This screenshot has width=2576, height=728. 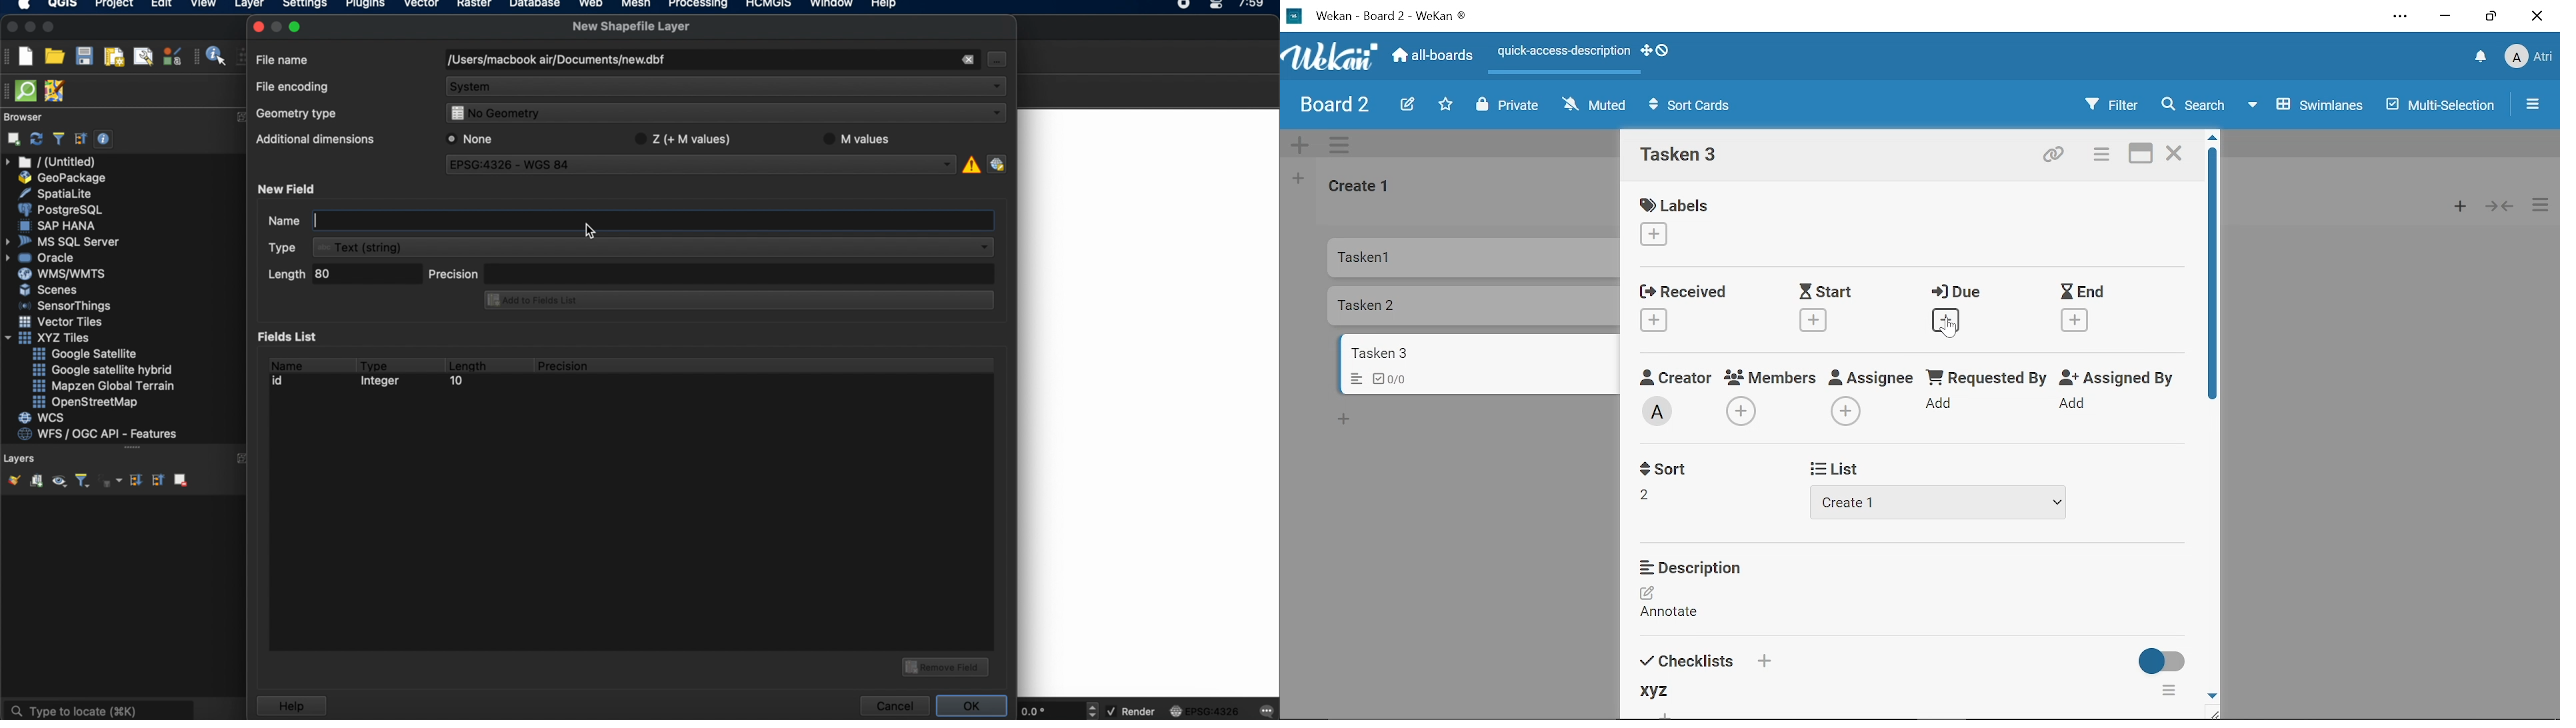 What do you see at coordinates (59, 225) in the screenshot?
I see `sap hana` at bounding box center [59, 225].